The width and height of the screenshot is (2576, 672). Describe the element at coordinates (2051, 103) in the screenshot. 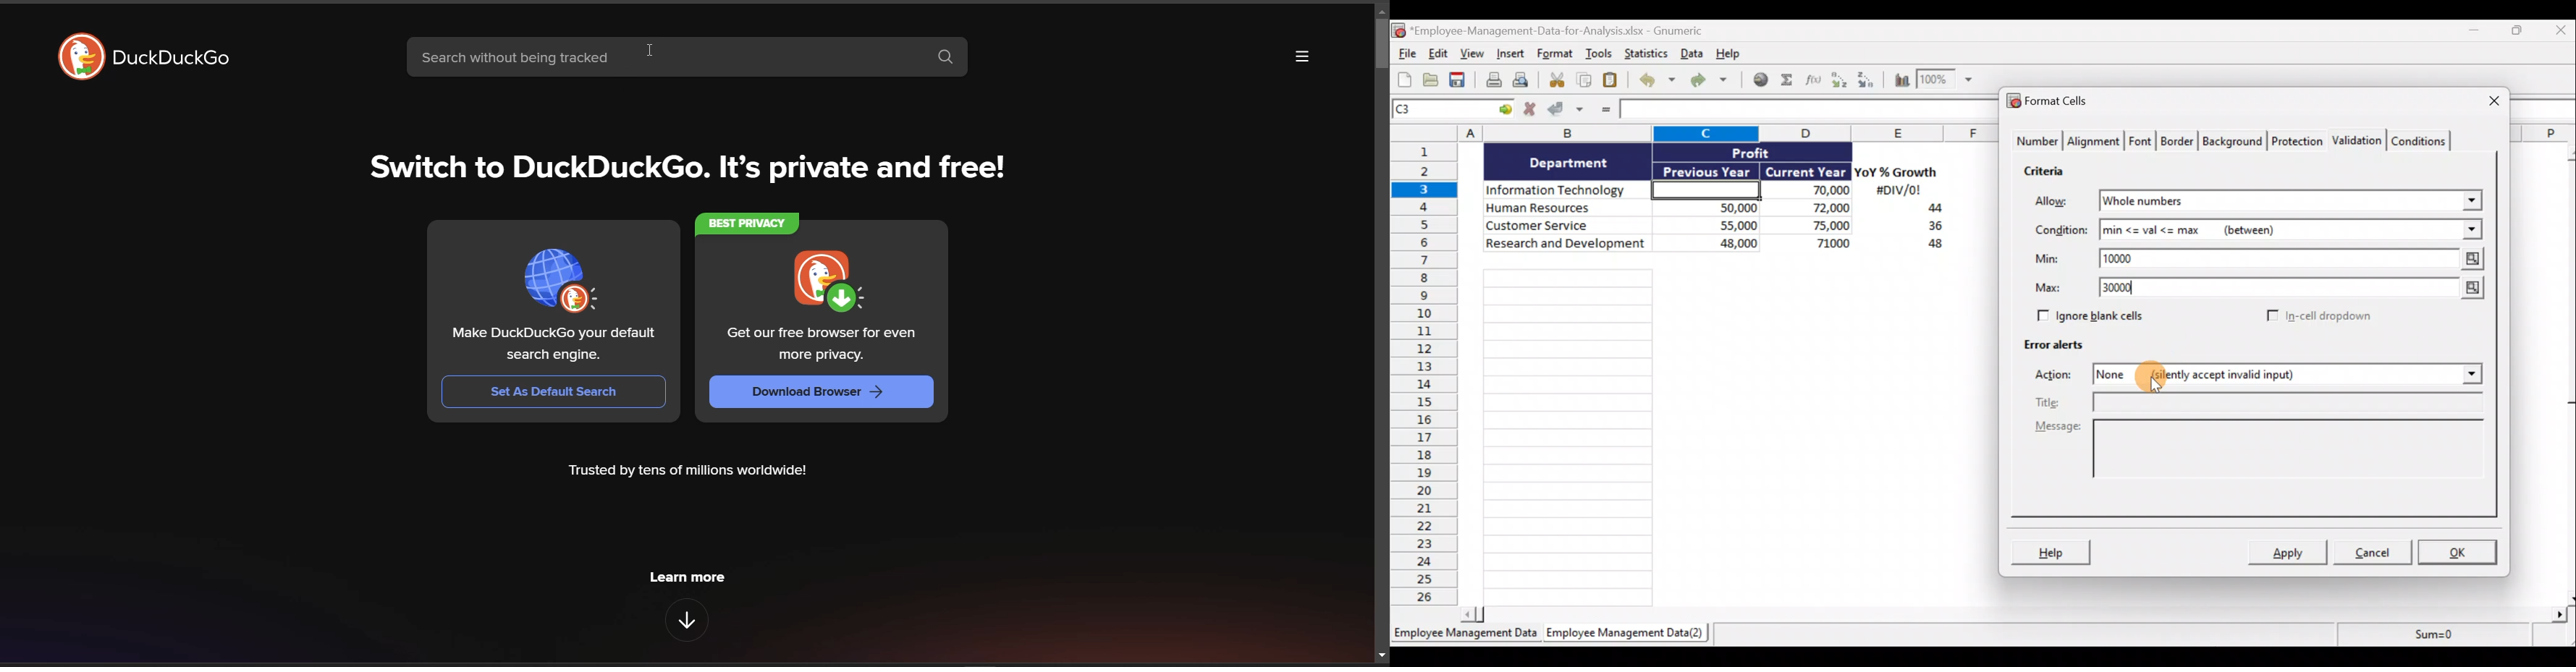

I see `Format cells` at that location.